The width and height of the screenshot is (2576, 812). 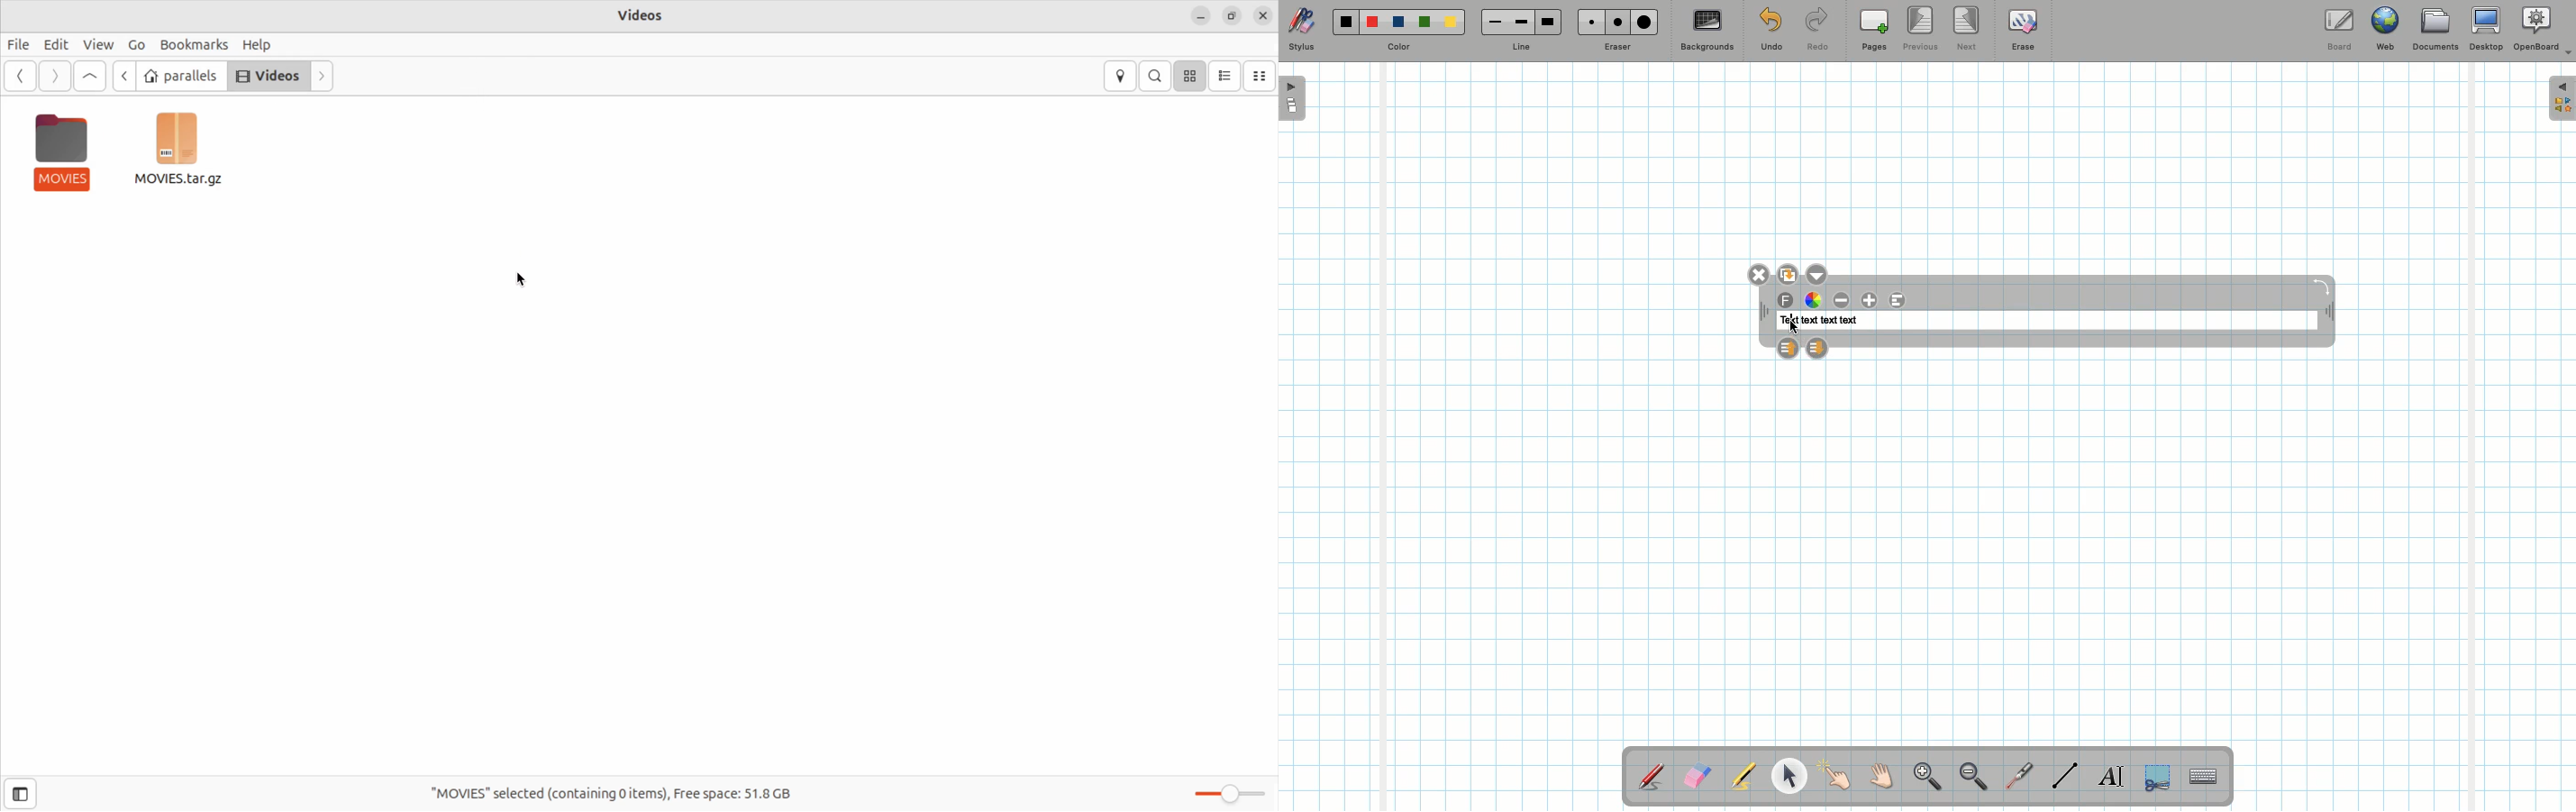 I want to click on Line, so click(x=1521, y=48).